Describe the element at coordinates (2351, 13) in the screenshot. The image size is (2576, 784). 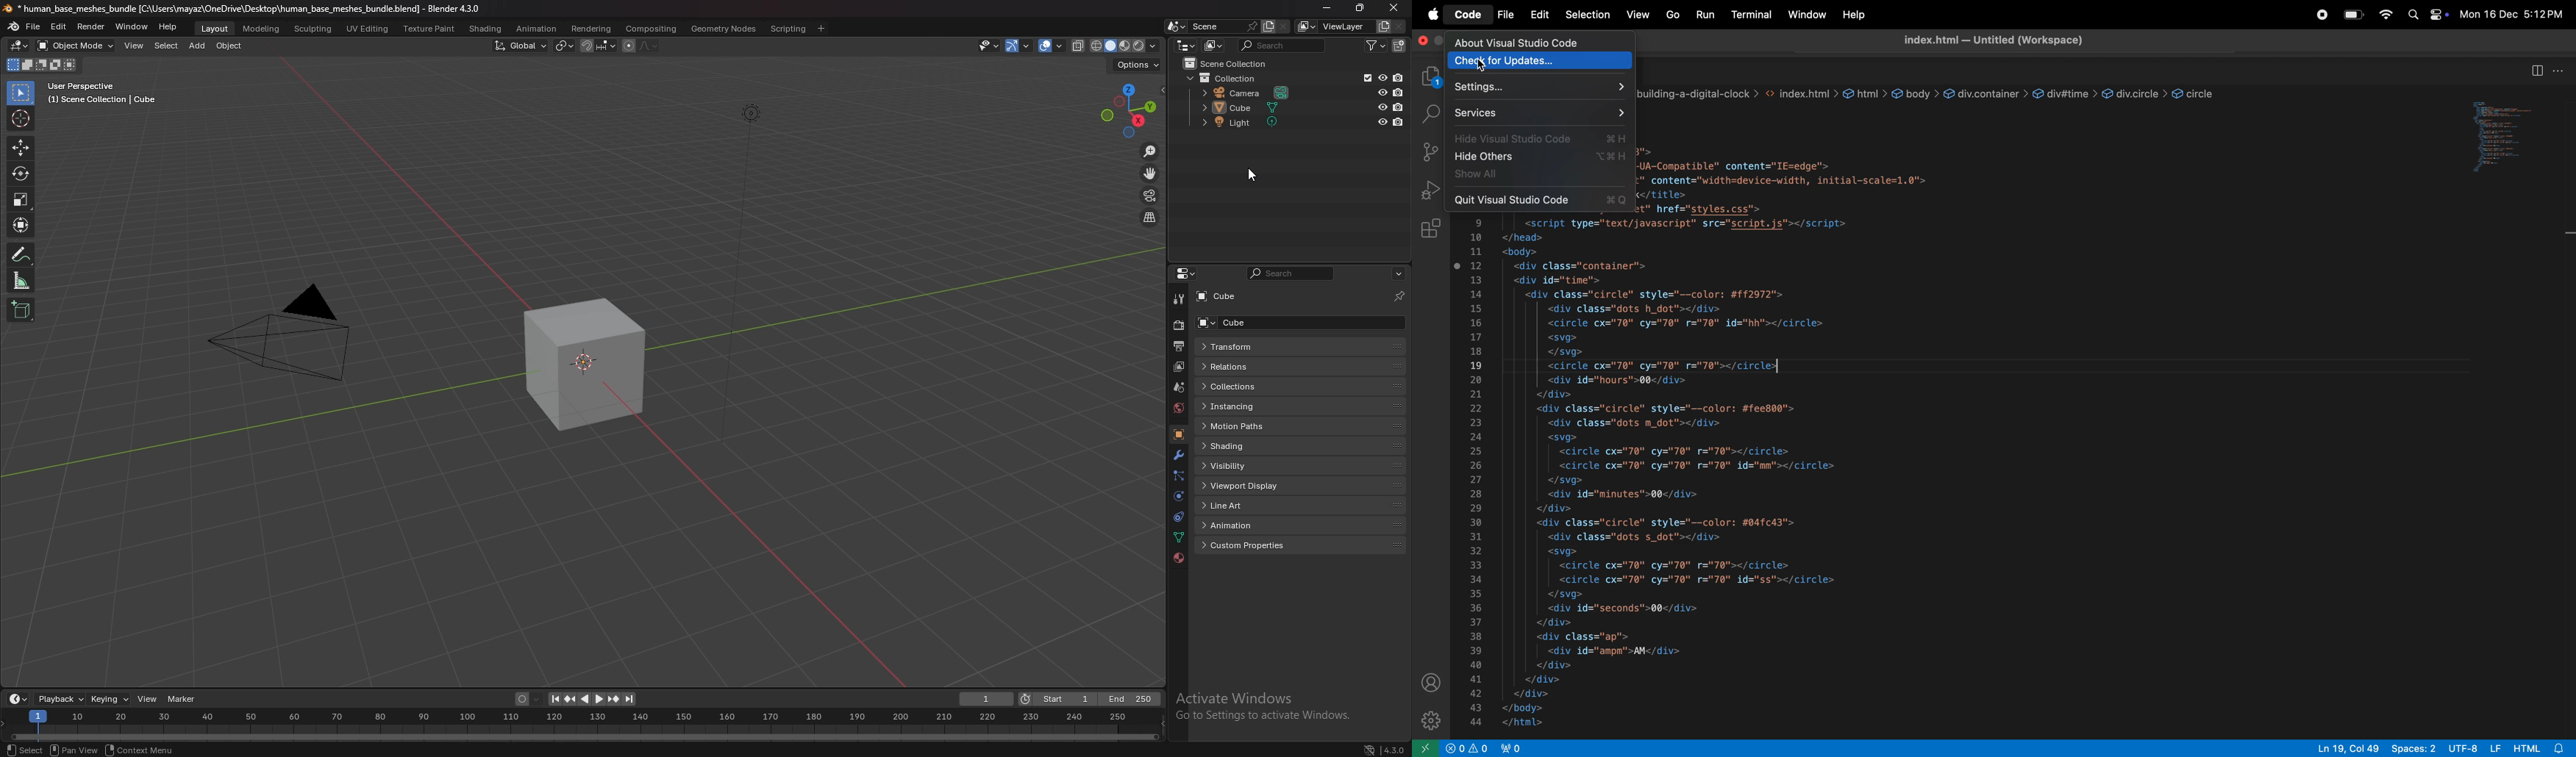
I see `battery` at that location.